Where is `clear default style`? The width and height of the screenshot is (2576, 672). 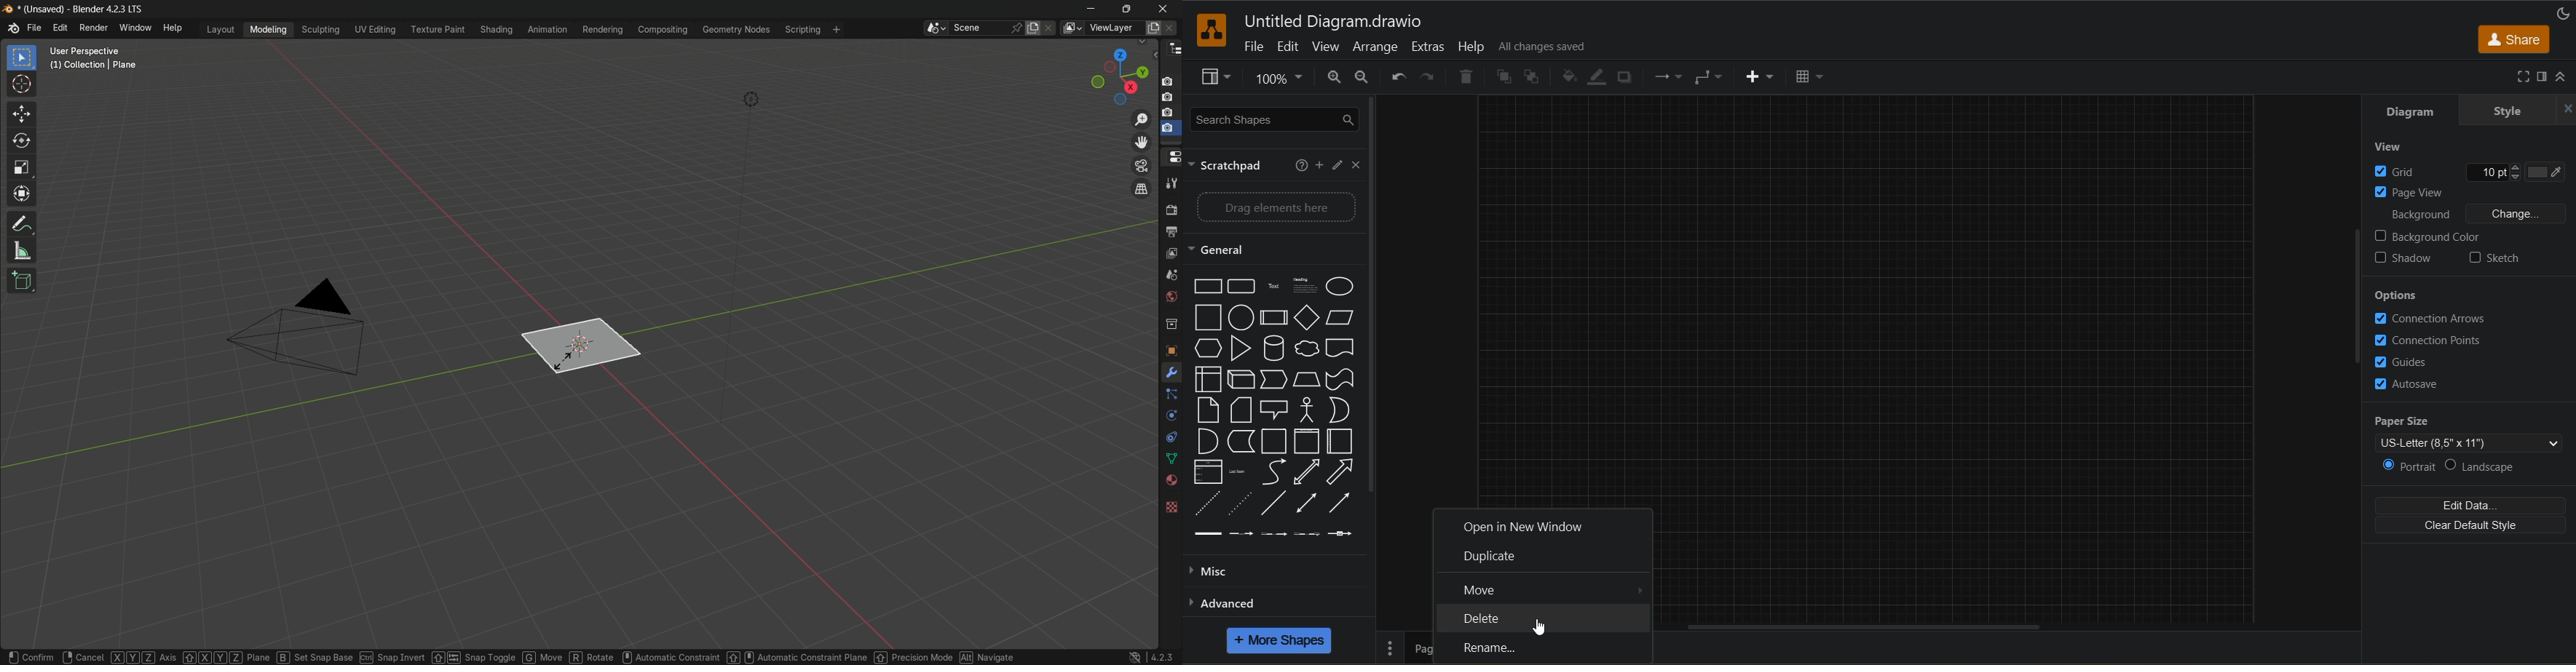 clear default style is located at coordinates (2470, 525).